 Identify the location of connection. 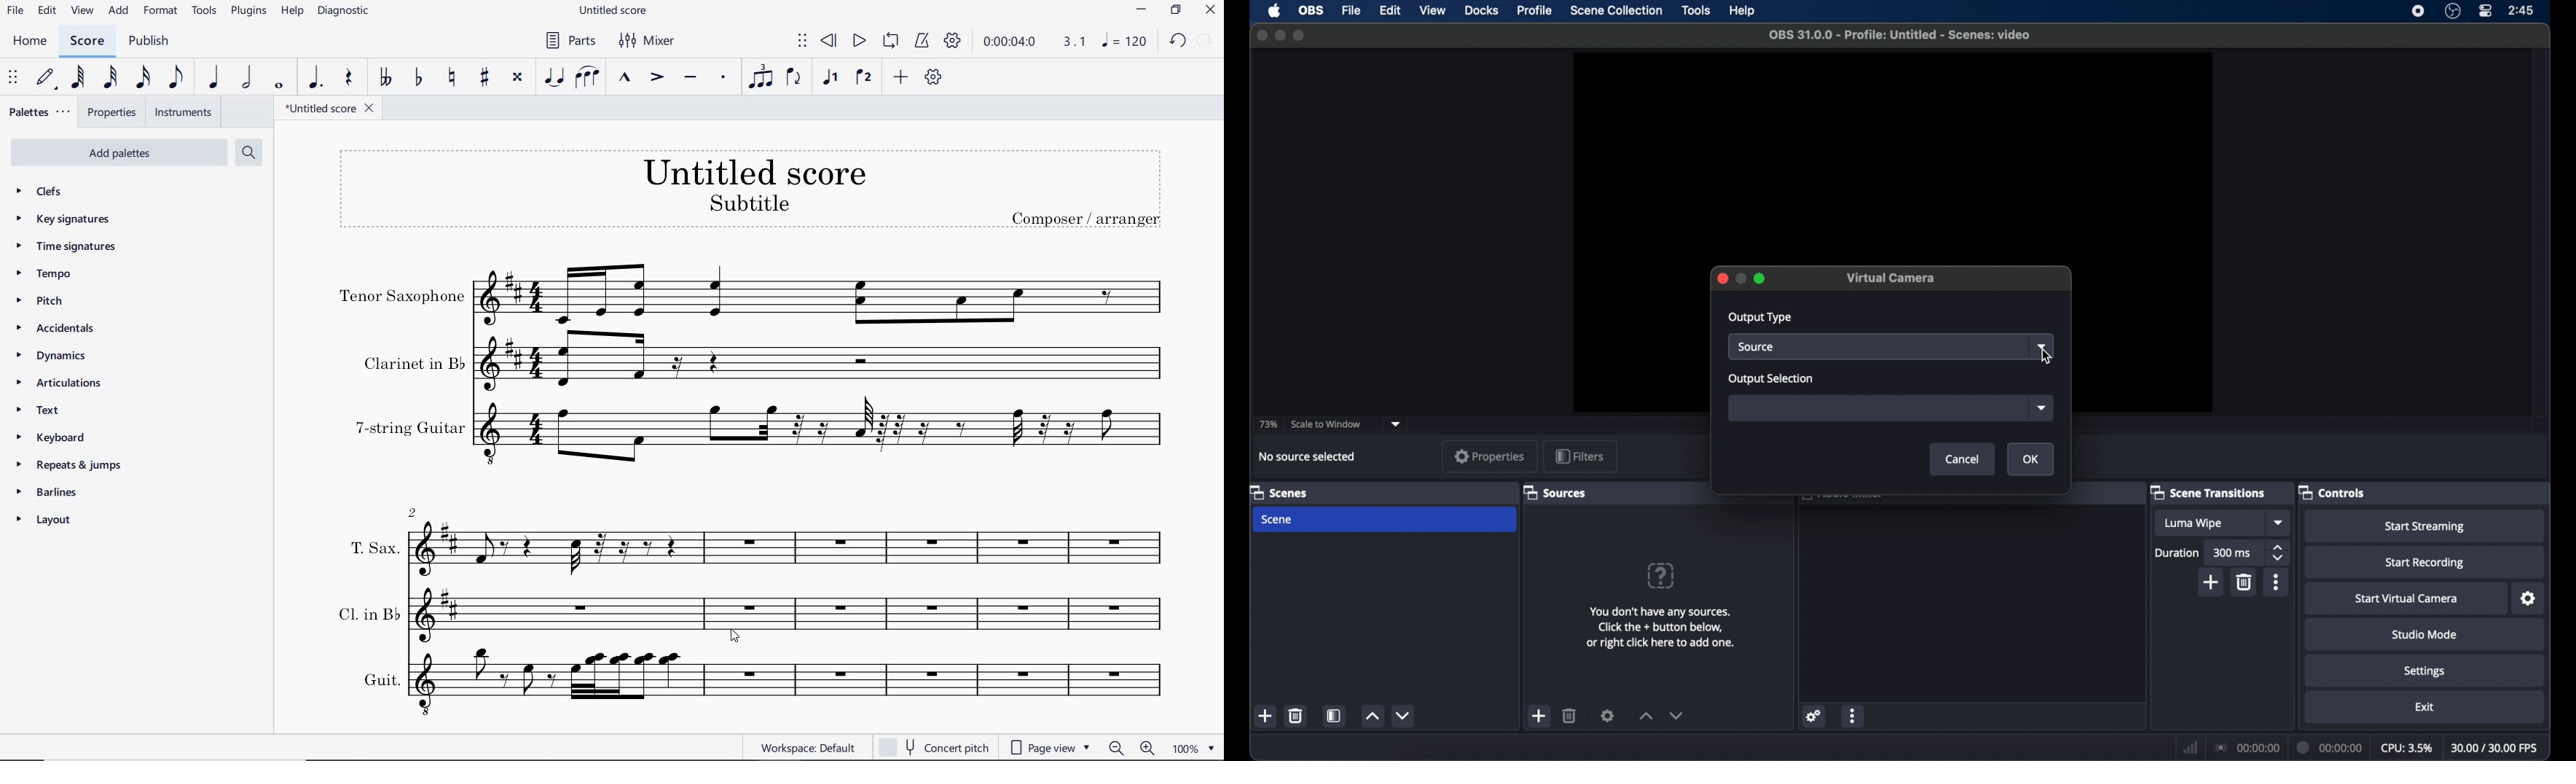
(2246, 747).